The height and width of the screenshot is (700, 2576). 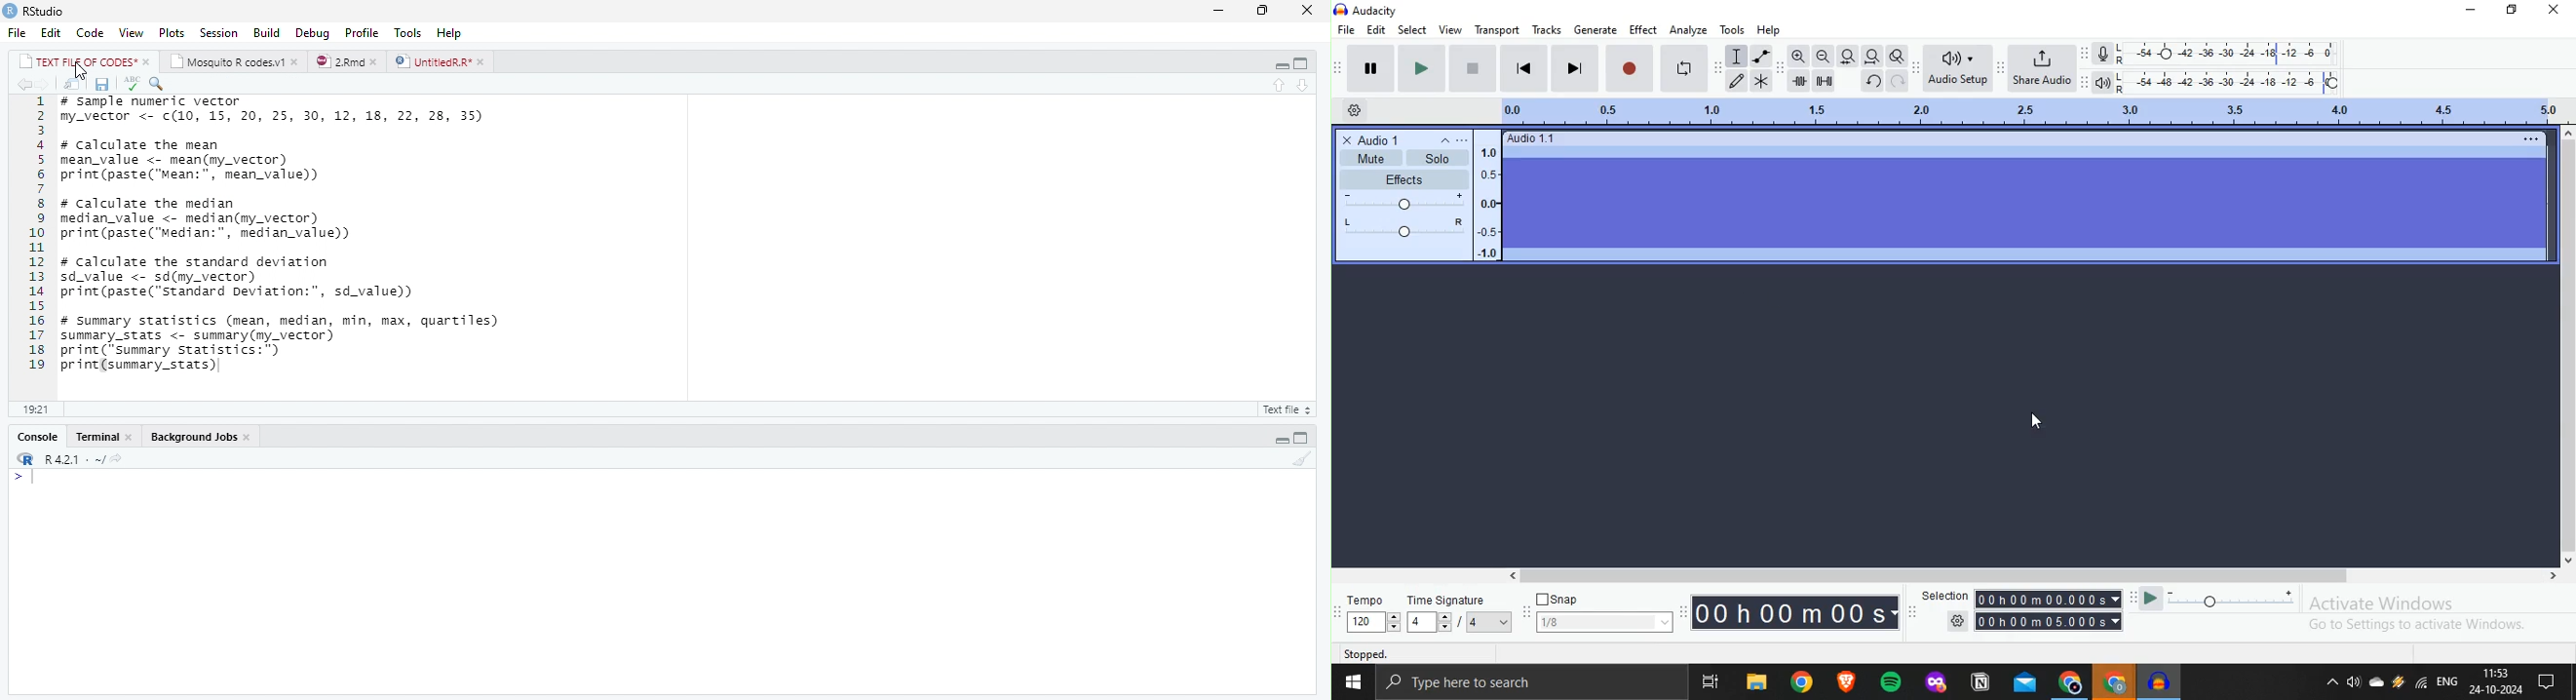 What do you see at coordinates (1371, 139) in the screenshot?
I see `XAudio` at bounding box center [1371, 139].